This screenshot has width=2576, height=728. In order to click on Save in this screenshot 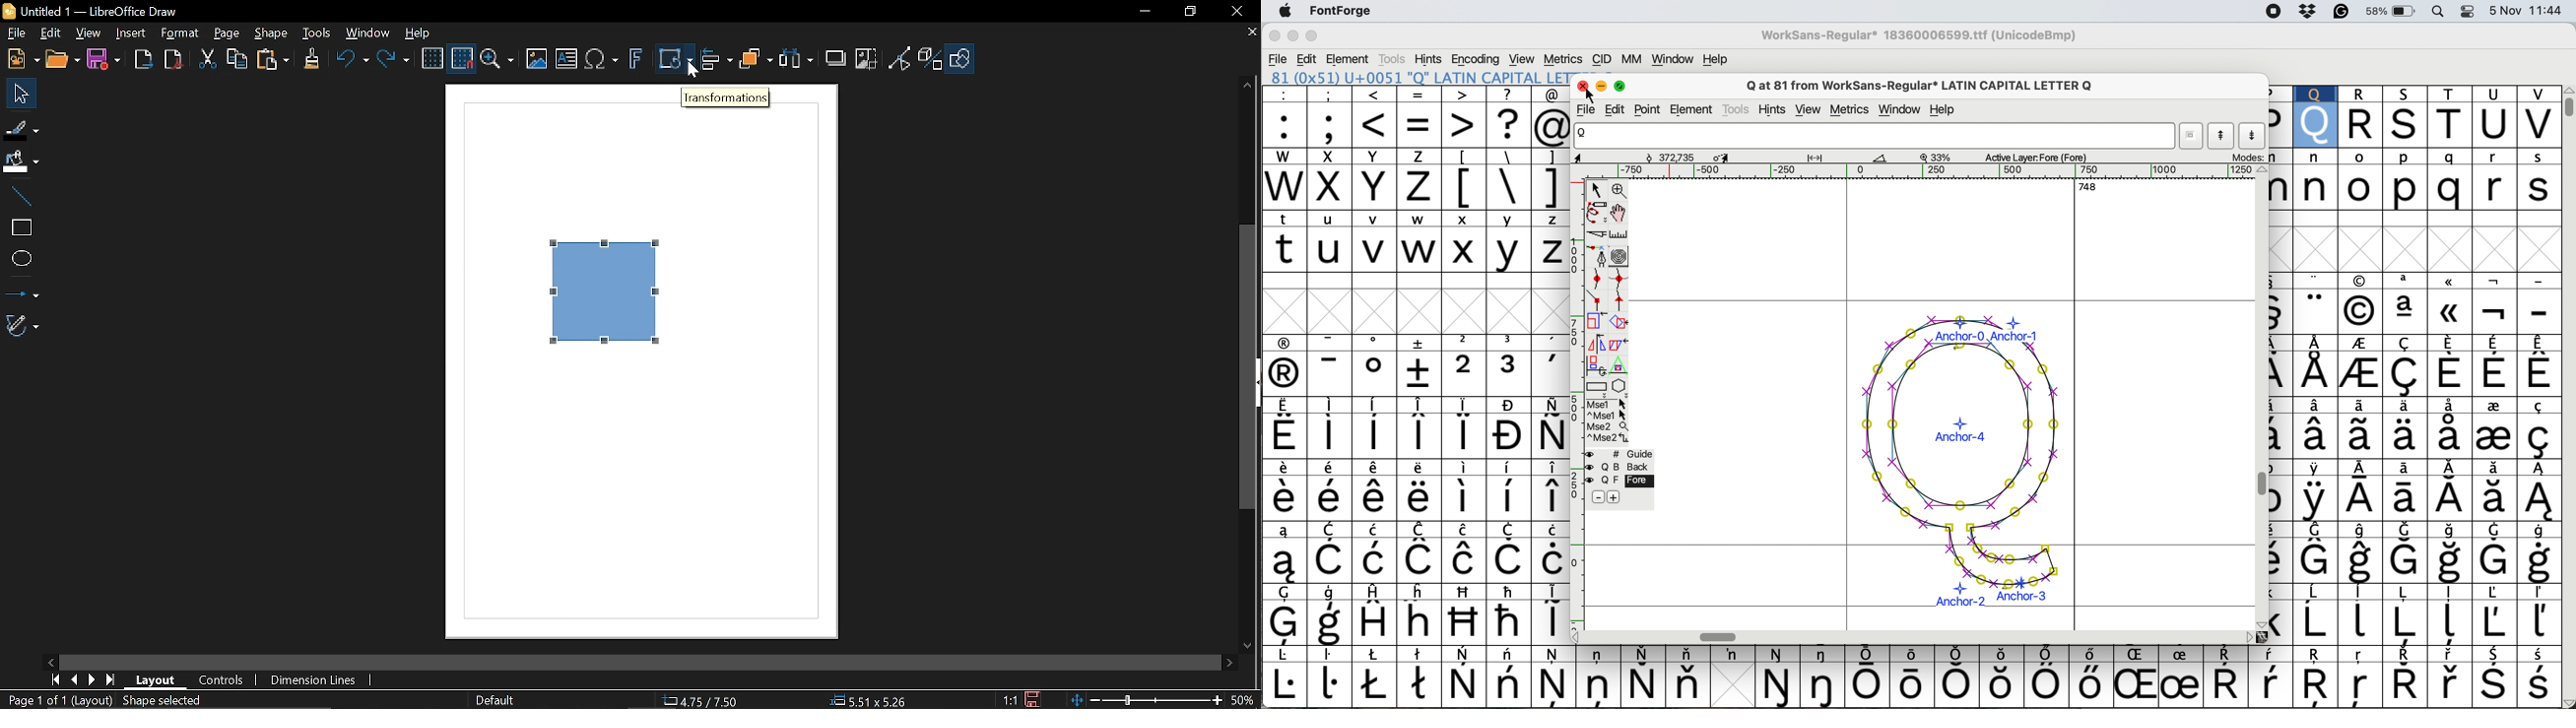, I will do `click(102, 62)`.